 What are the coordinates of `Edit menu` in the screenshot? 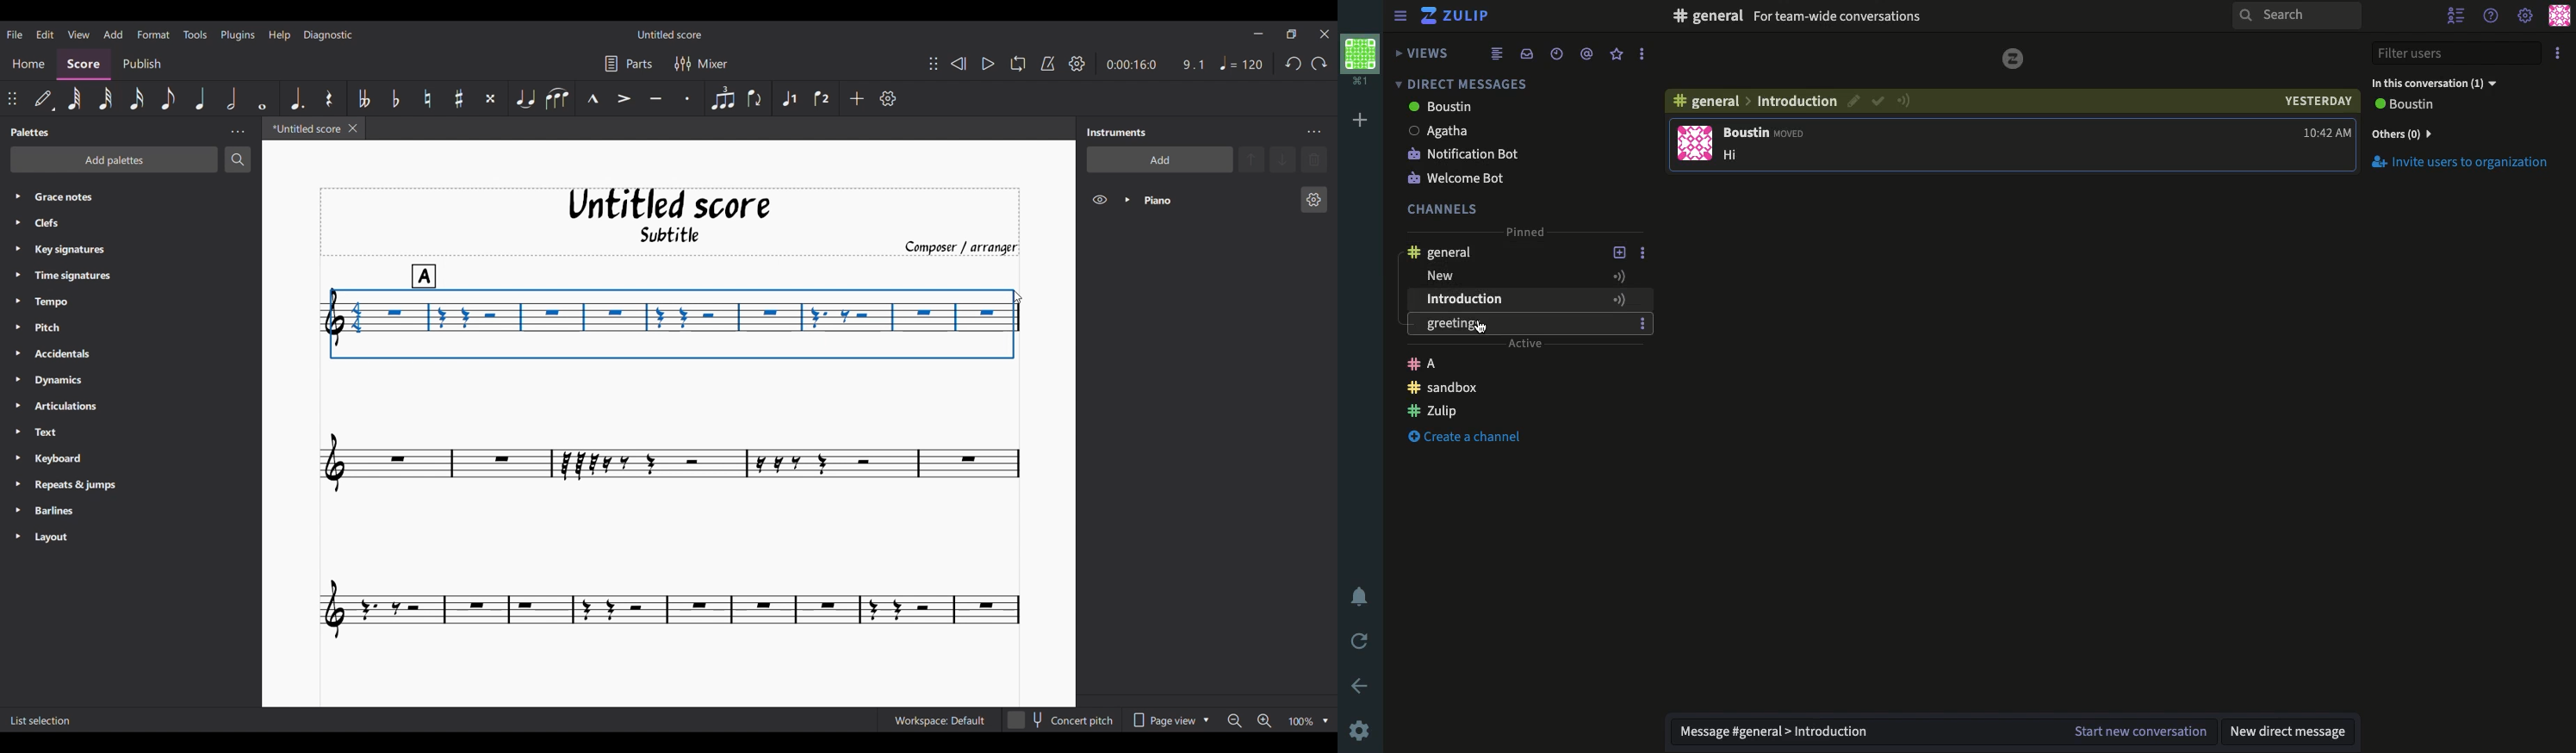 It's located at (44, 33).